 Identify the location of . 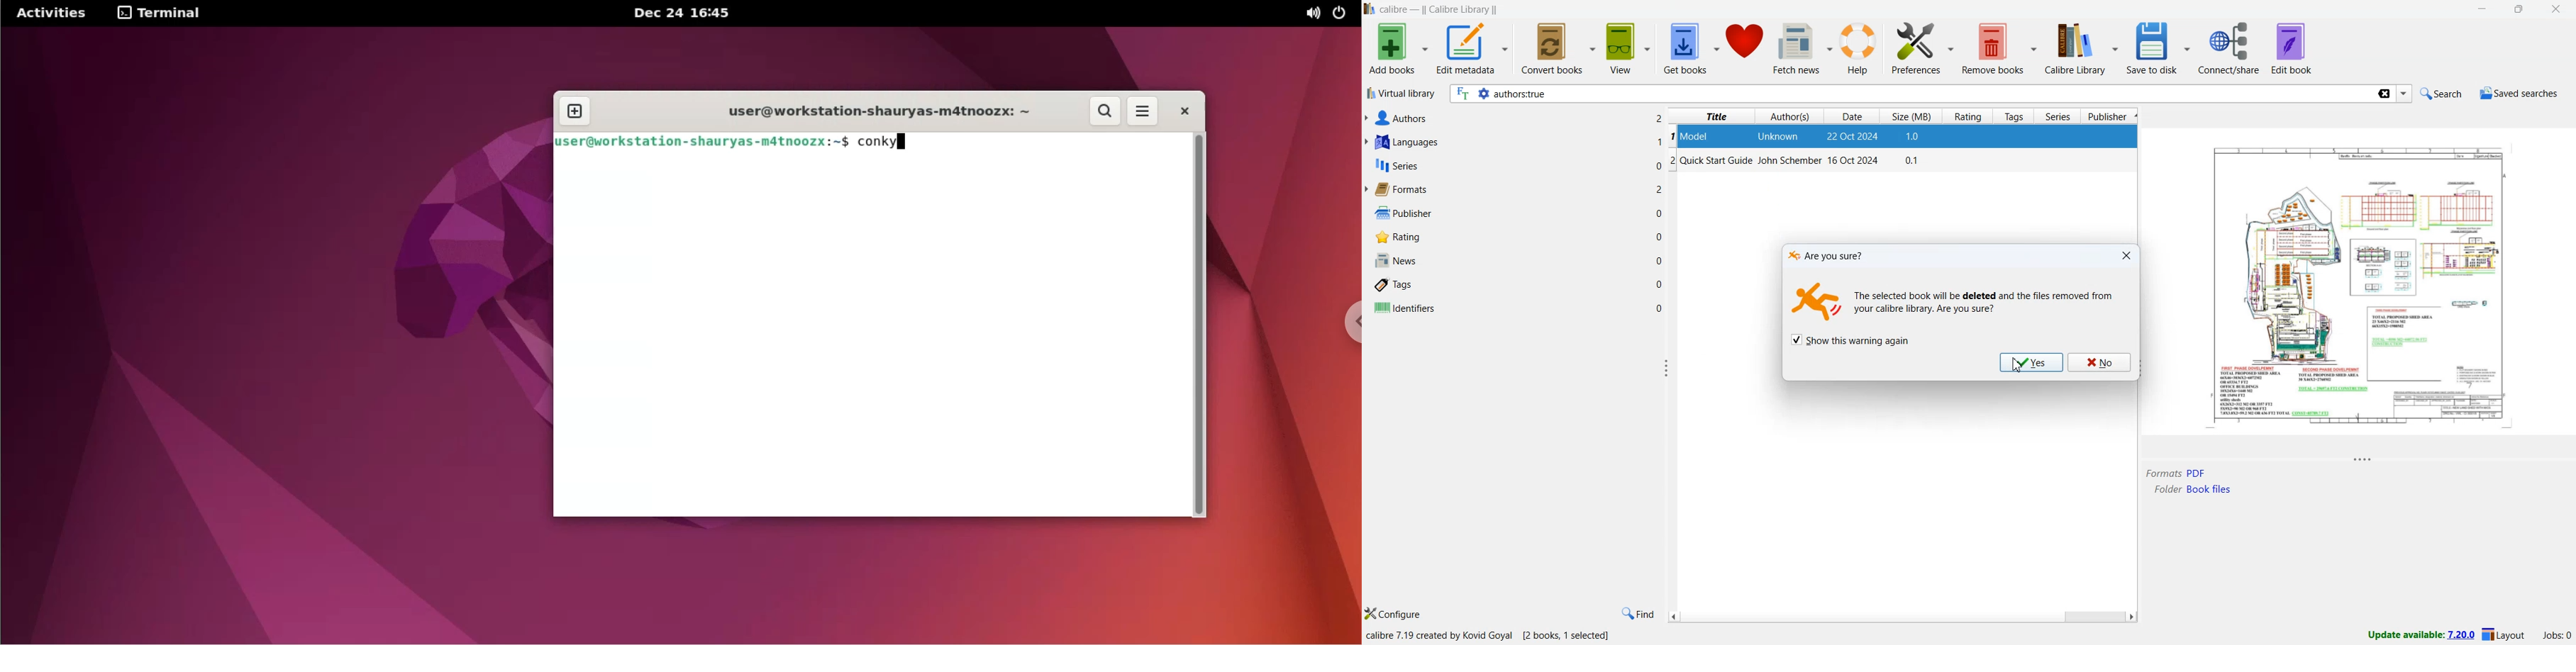
(1659, 118).